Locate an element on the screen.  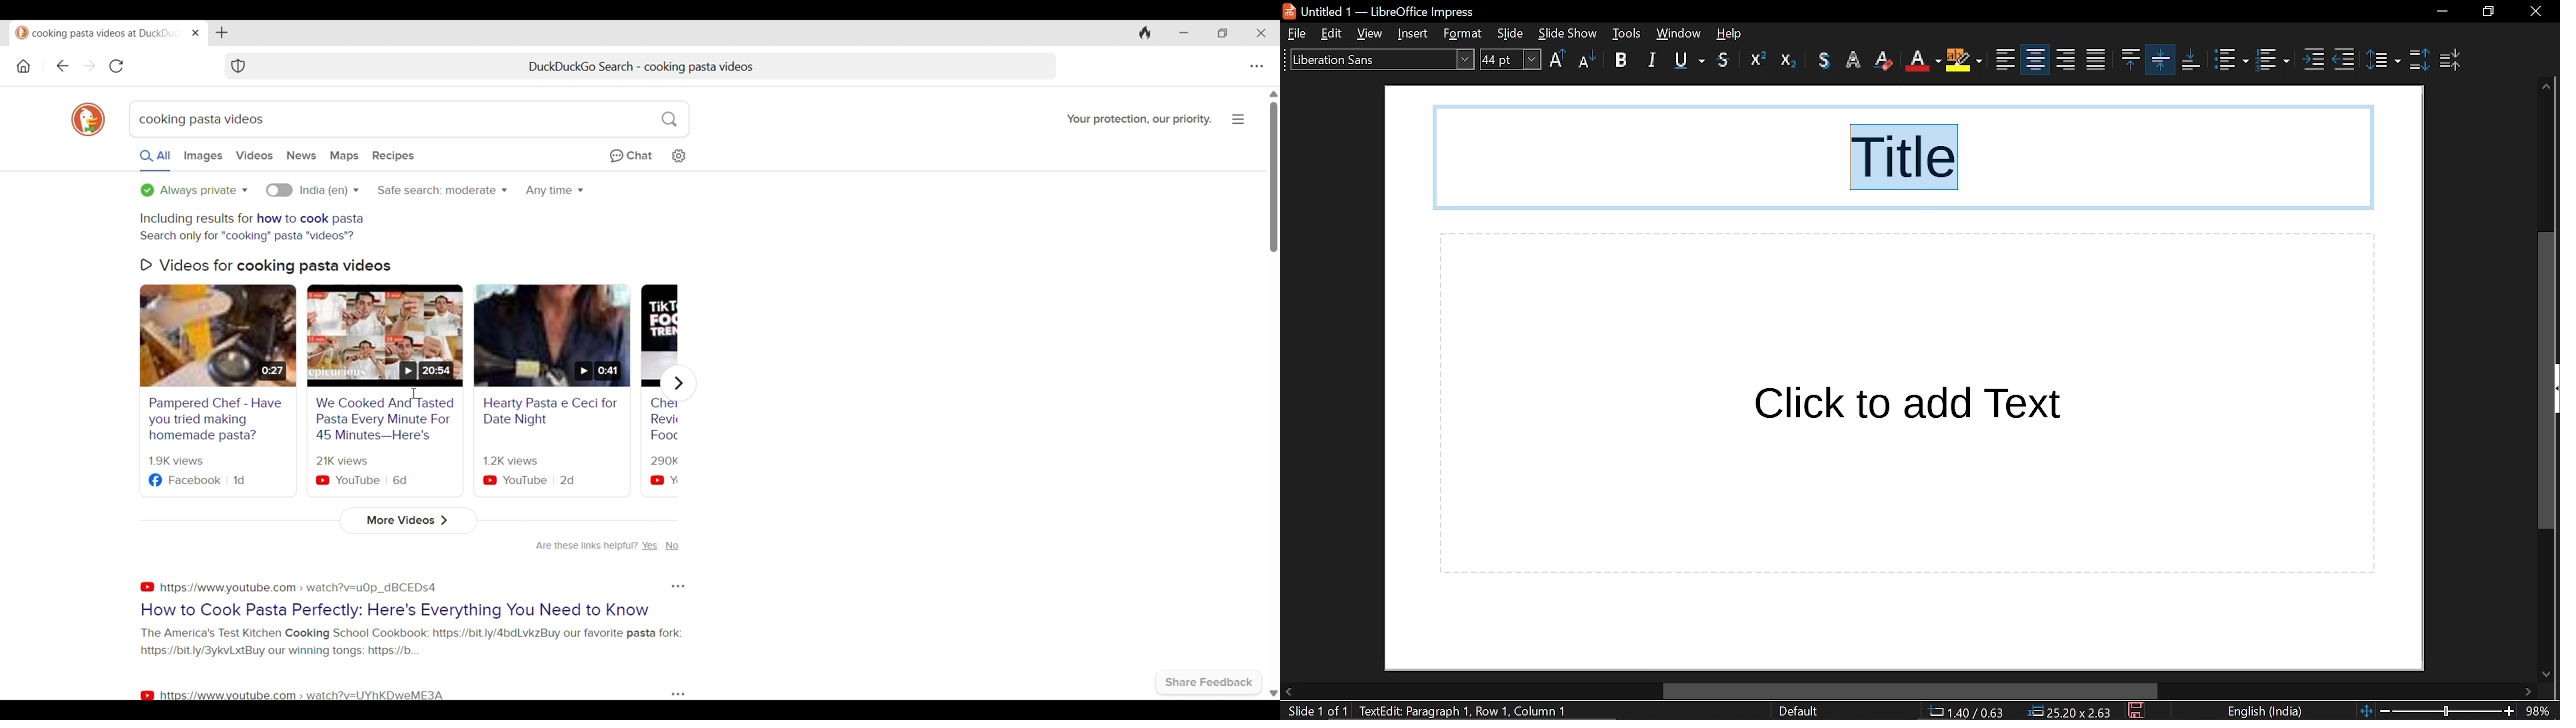
Your protection our priority is located at coordinates (1136, 119).